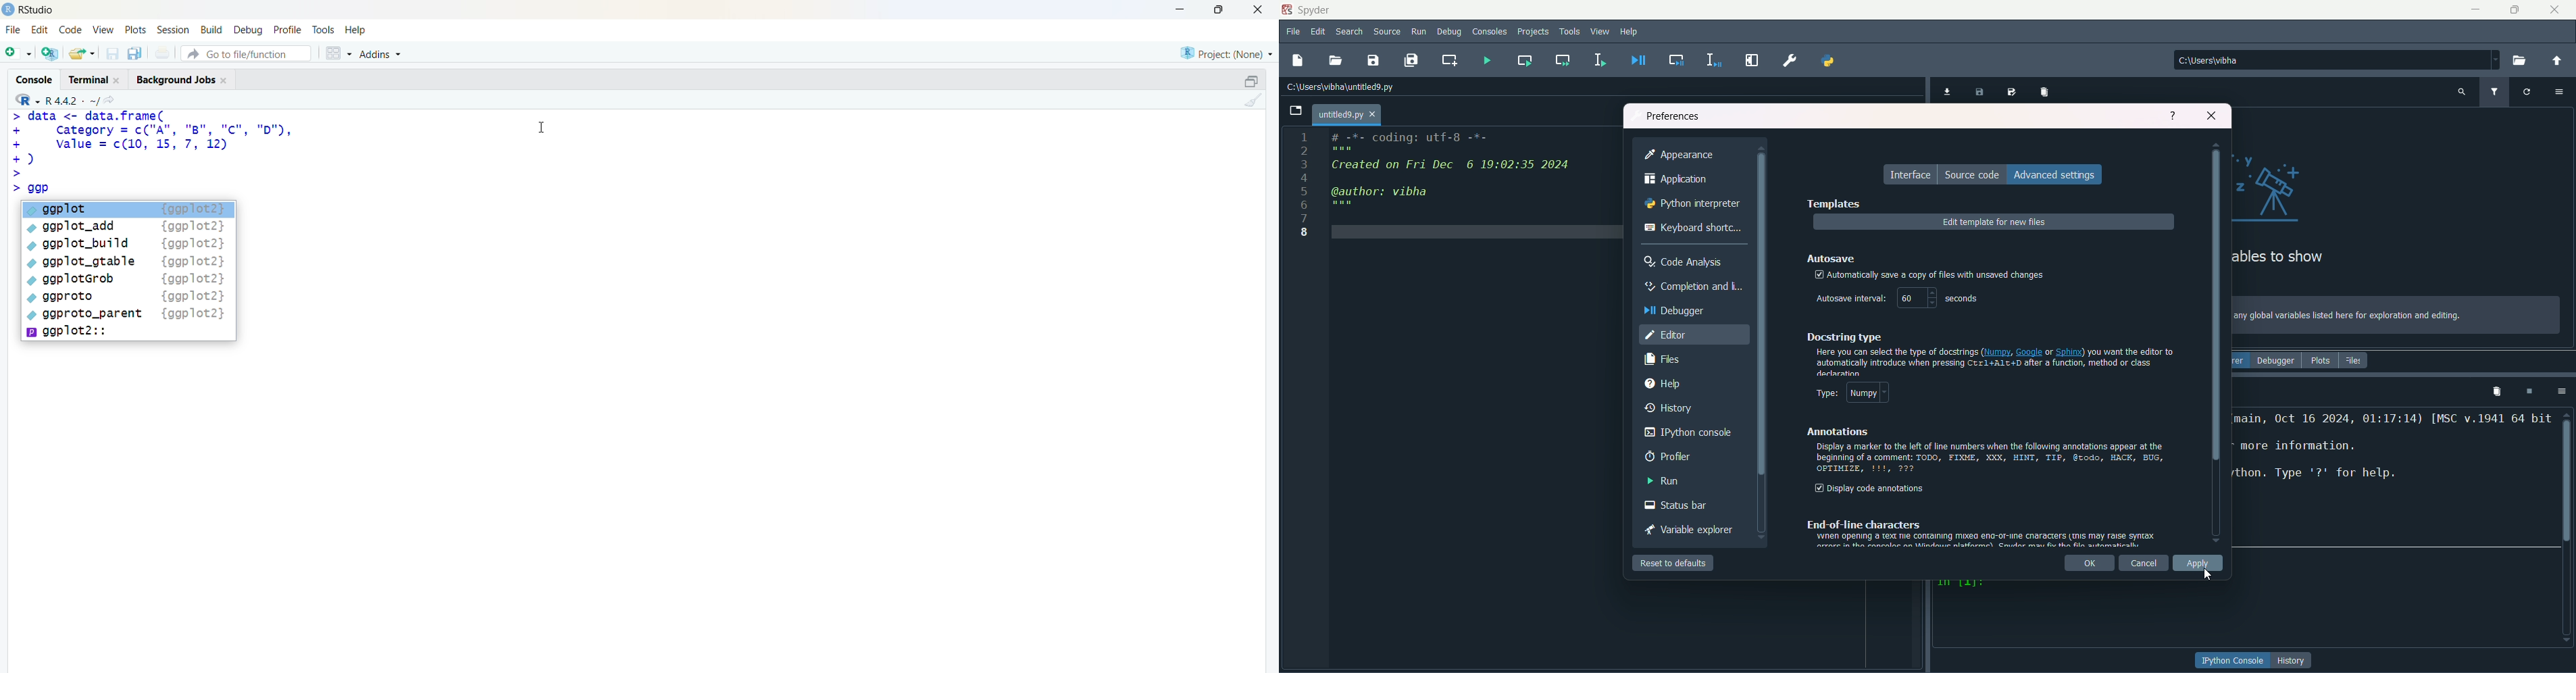 Image resolution: width=2576 pixels, height=700 pixels. I want to click on cancel, so click(2144, 564).